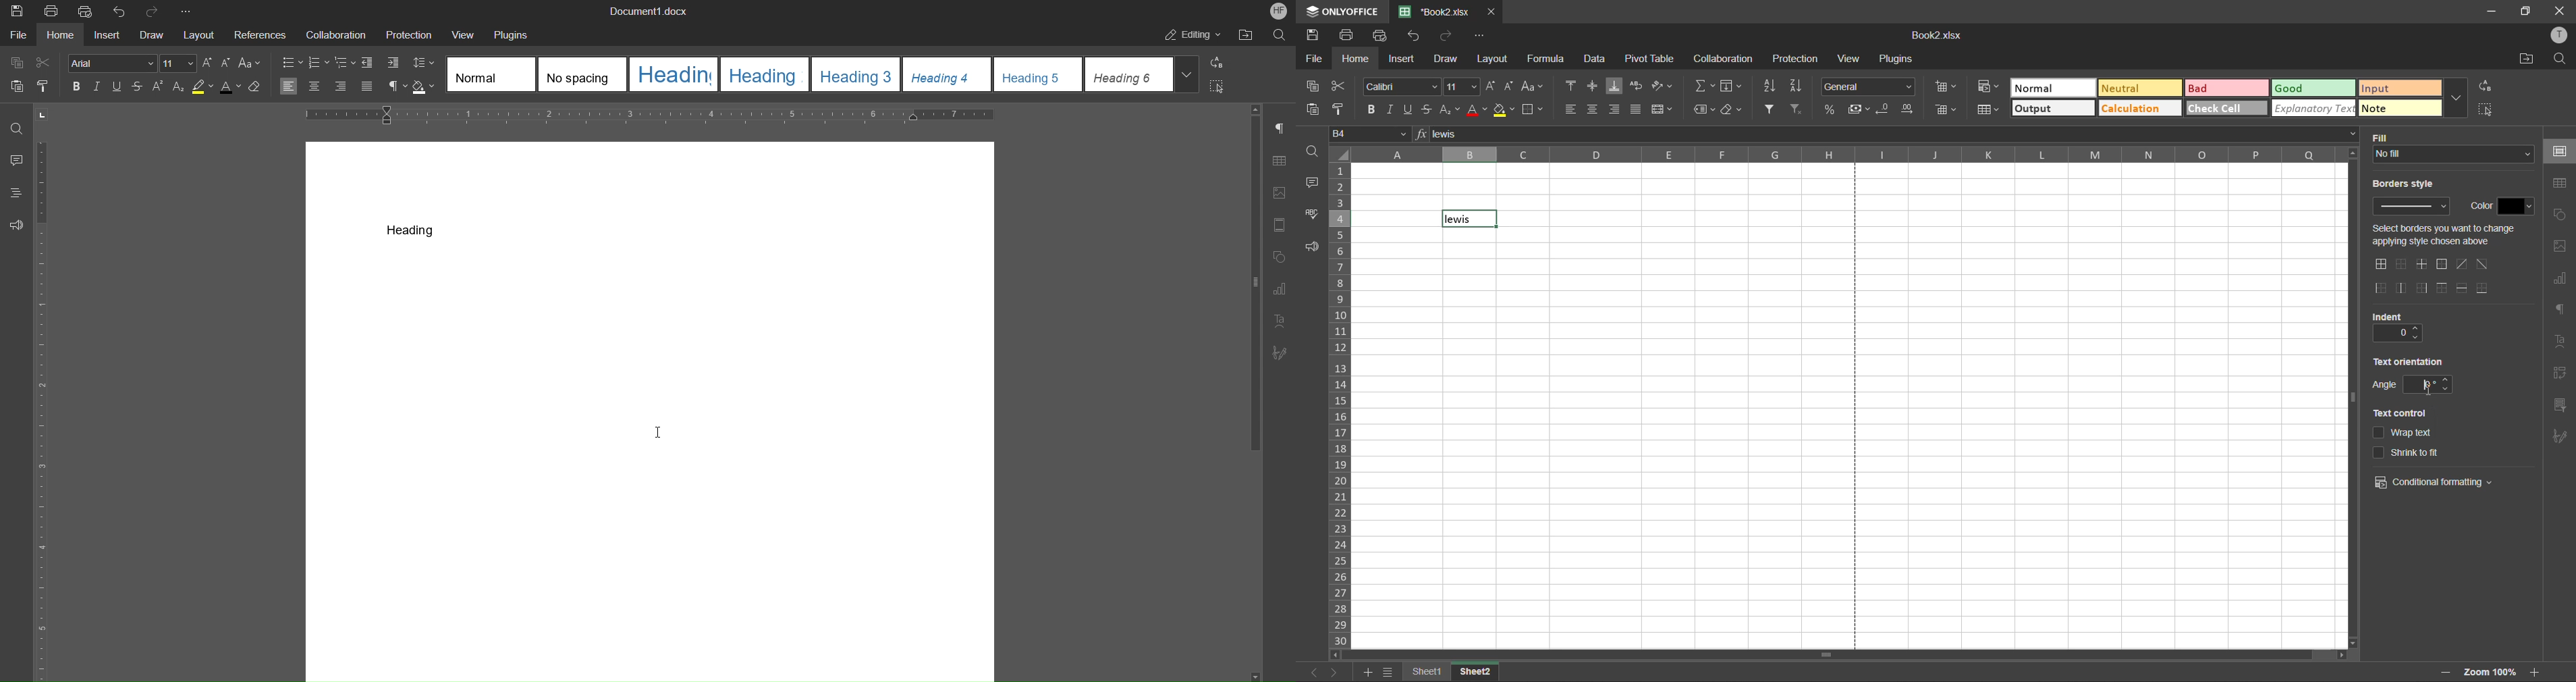  Describe the element at coordinates (1314, 671) in the screenshot. I see `previous` at that location.